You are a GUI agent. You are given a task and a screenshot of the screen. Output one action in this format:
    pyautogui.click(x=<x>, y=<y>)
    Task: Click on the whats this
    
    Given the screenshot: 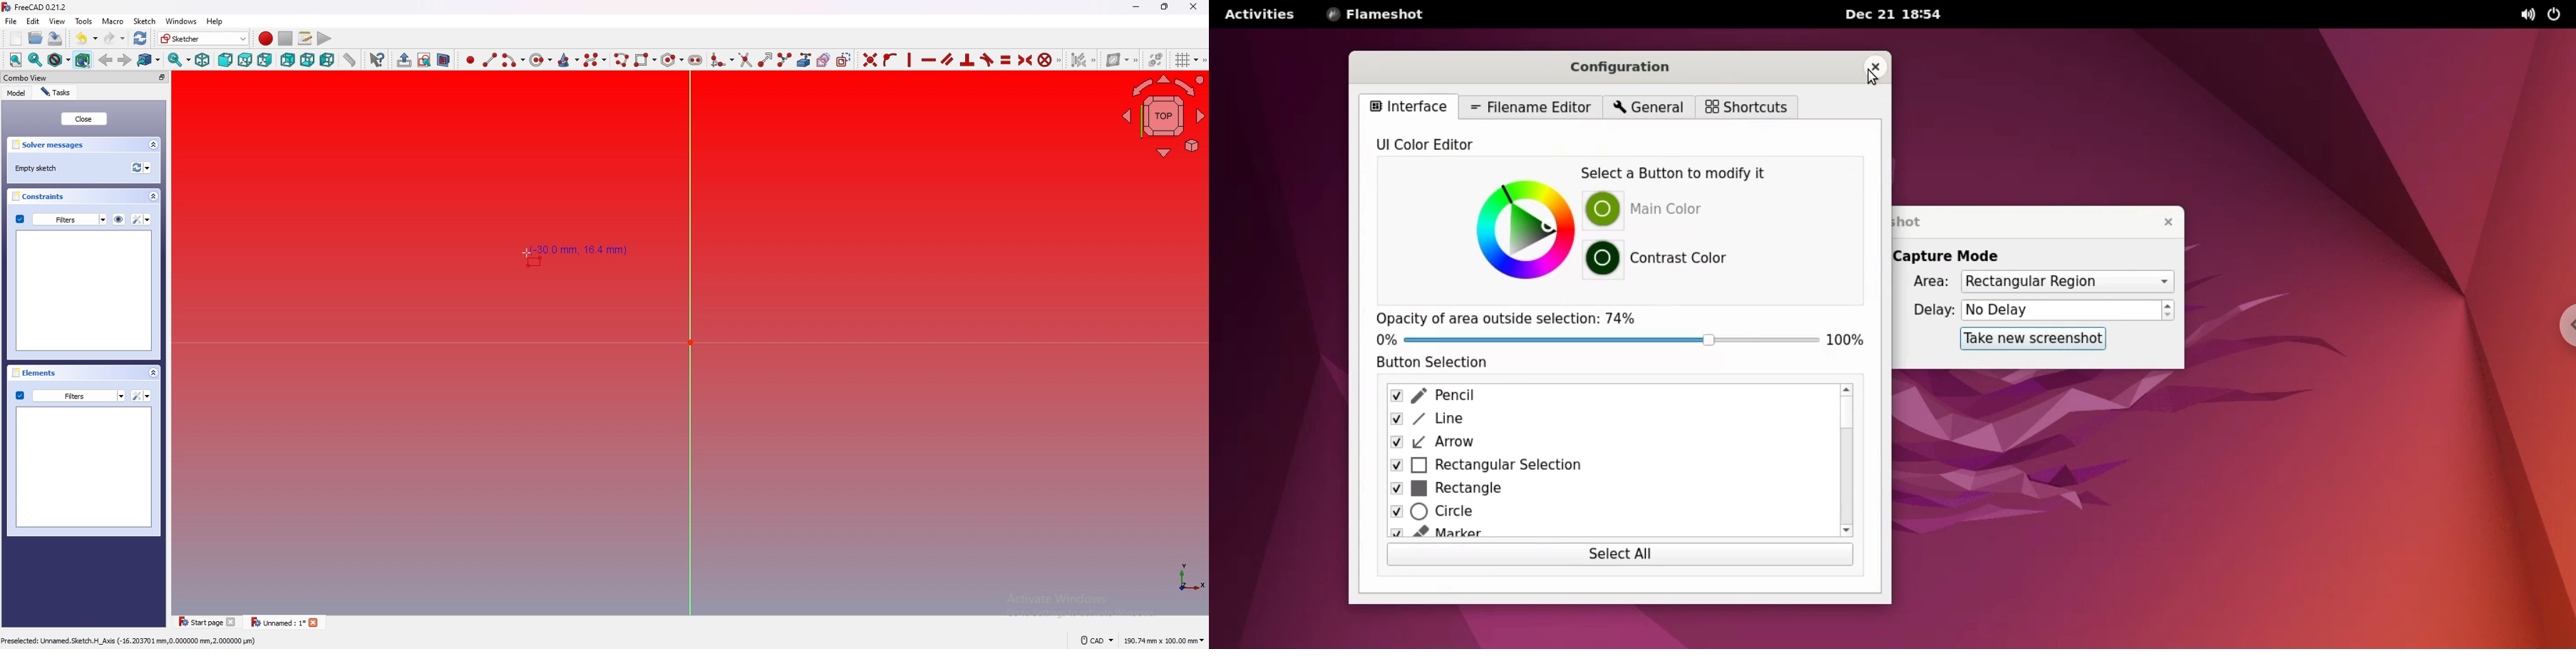 What is the action you would take?
    pyautogui.click(x=379, y=59)
    